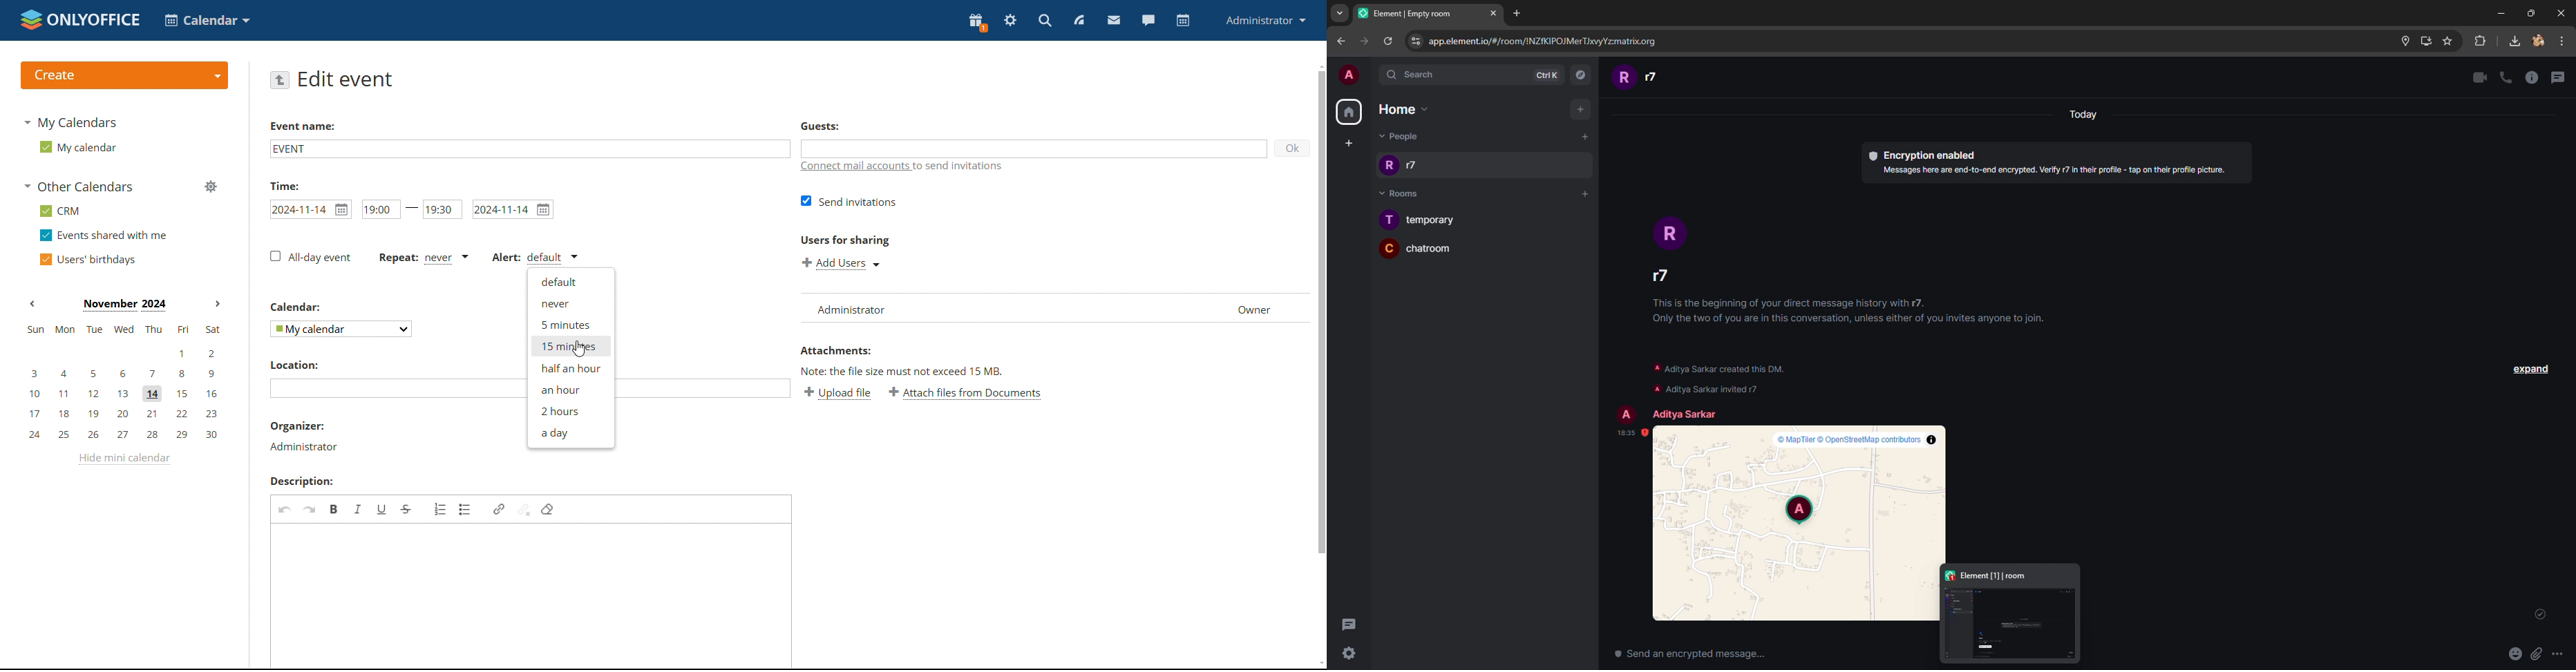  Describe the element at coordinates (1688, 654) in the screenshot. I see `send an encrypted message` at that location.